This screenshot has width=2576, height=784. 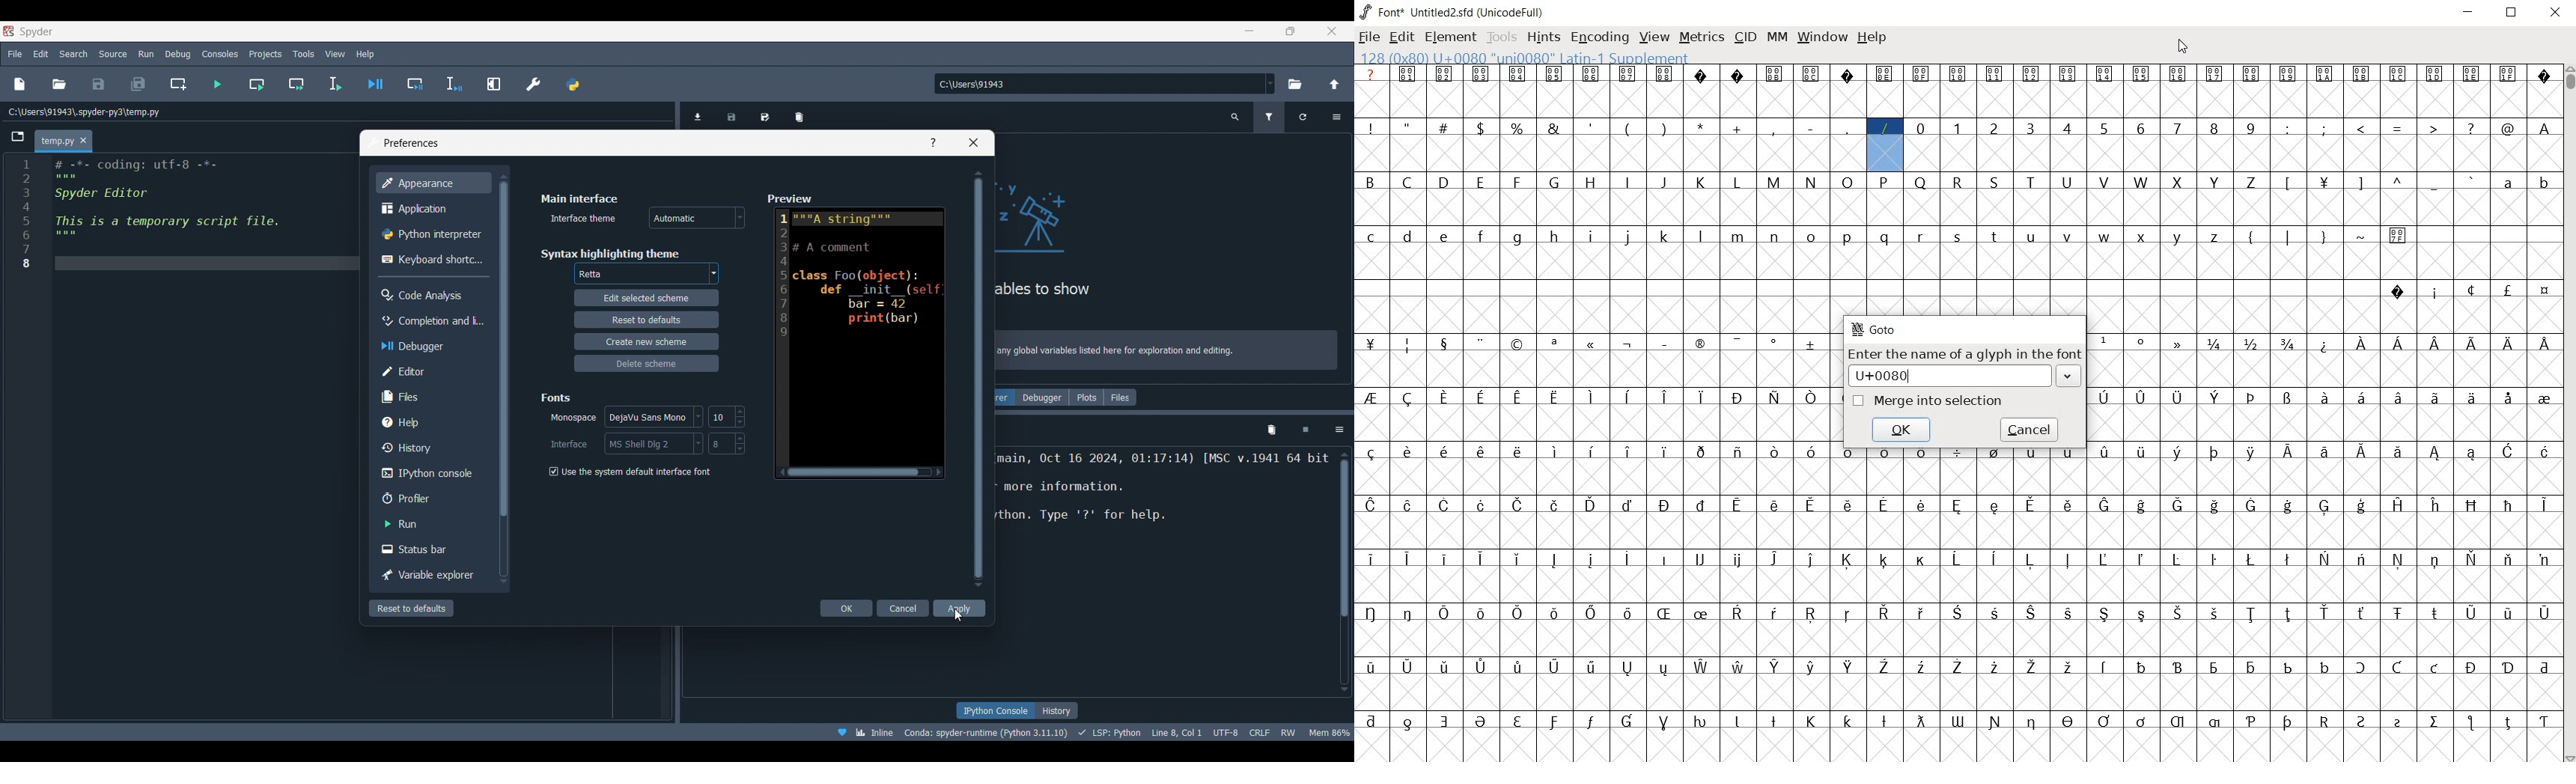 I want to click on glyph, so click(x=2361, y=344).